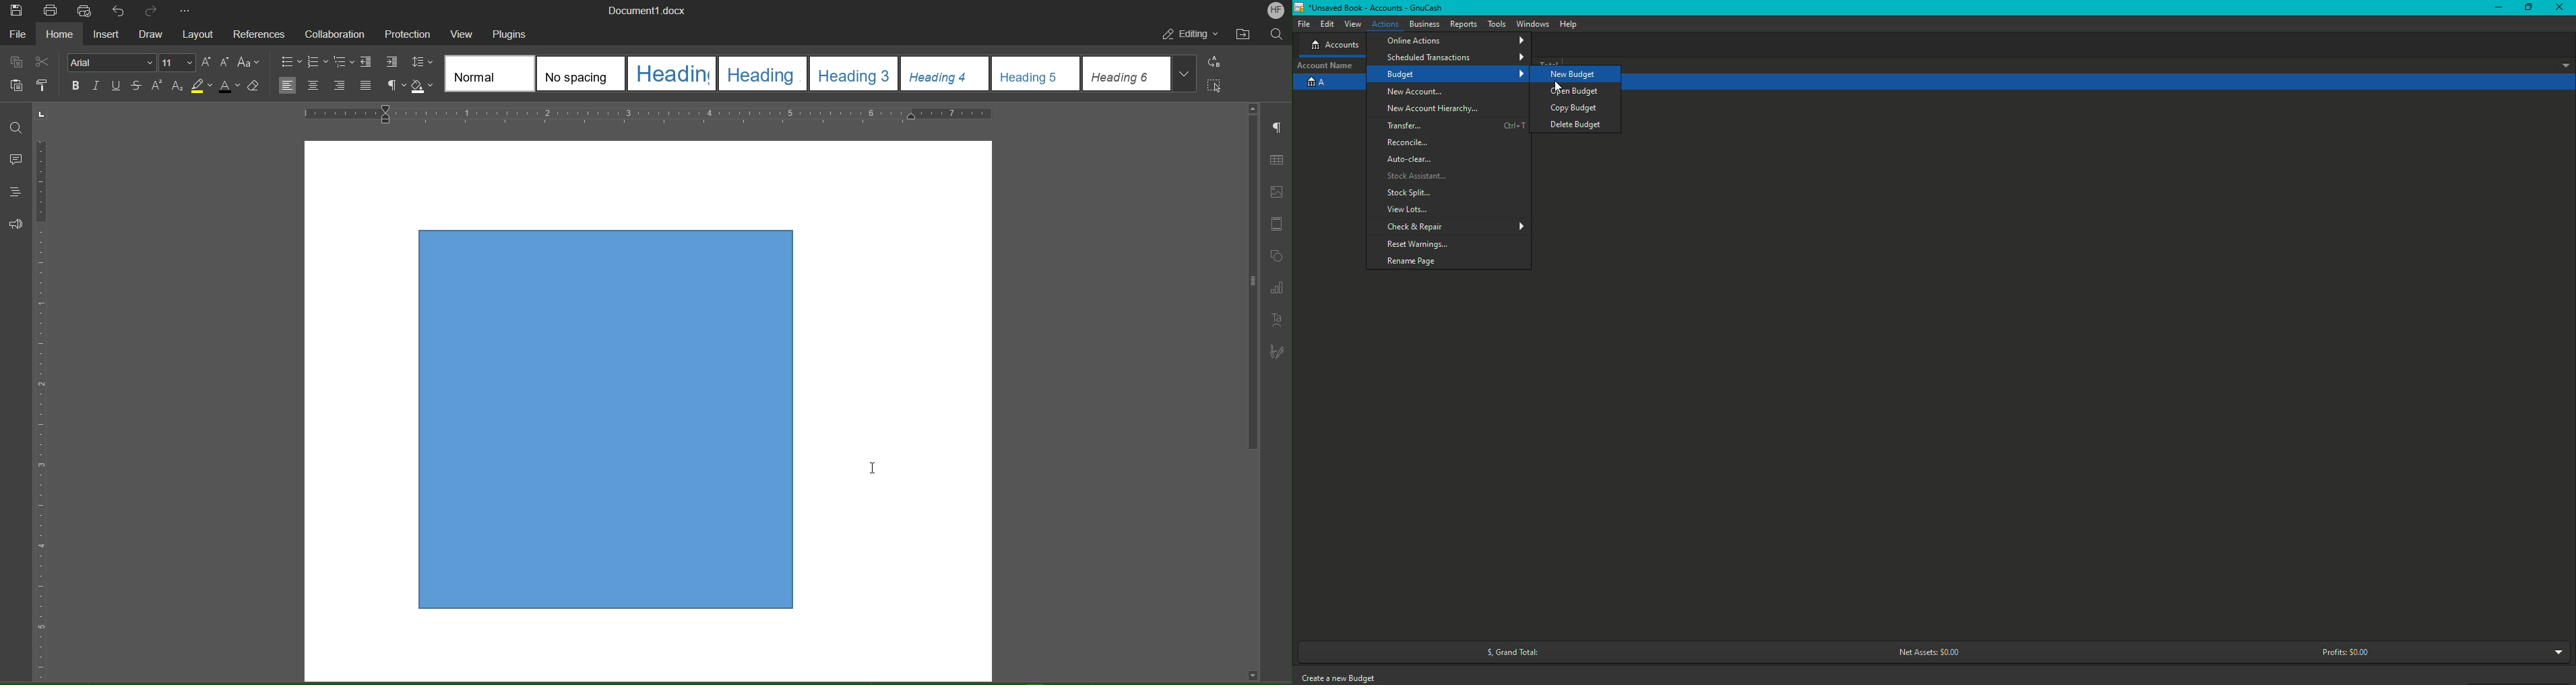 Image resolution: width=2576 pixels, height=700 pixels. Describe the element at coordinates (1463, 26) in the screenshot. I see `Reports` at that location.